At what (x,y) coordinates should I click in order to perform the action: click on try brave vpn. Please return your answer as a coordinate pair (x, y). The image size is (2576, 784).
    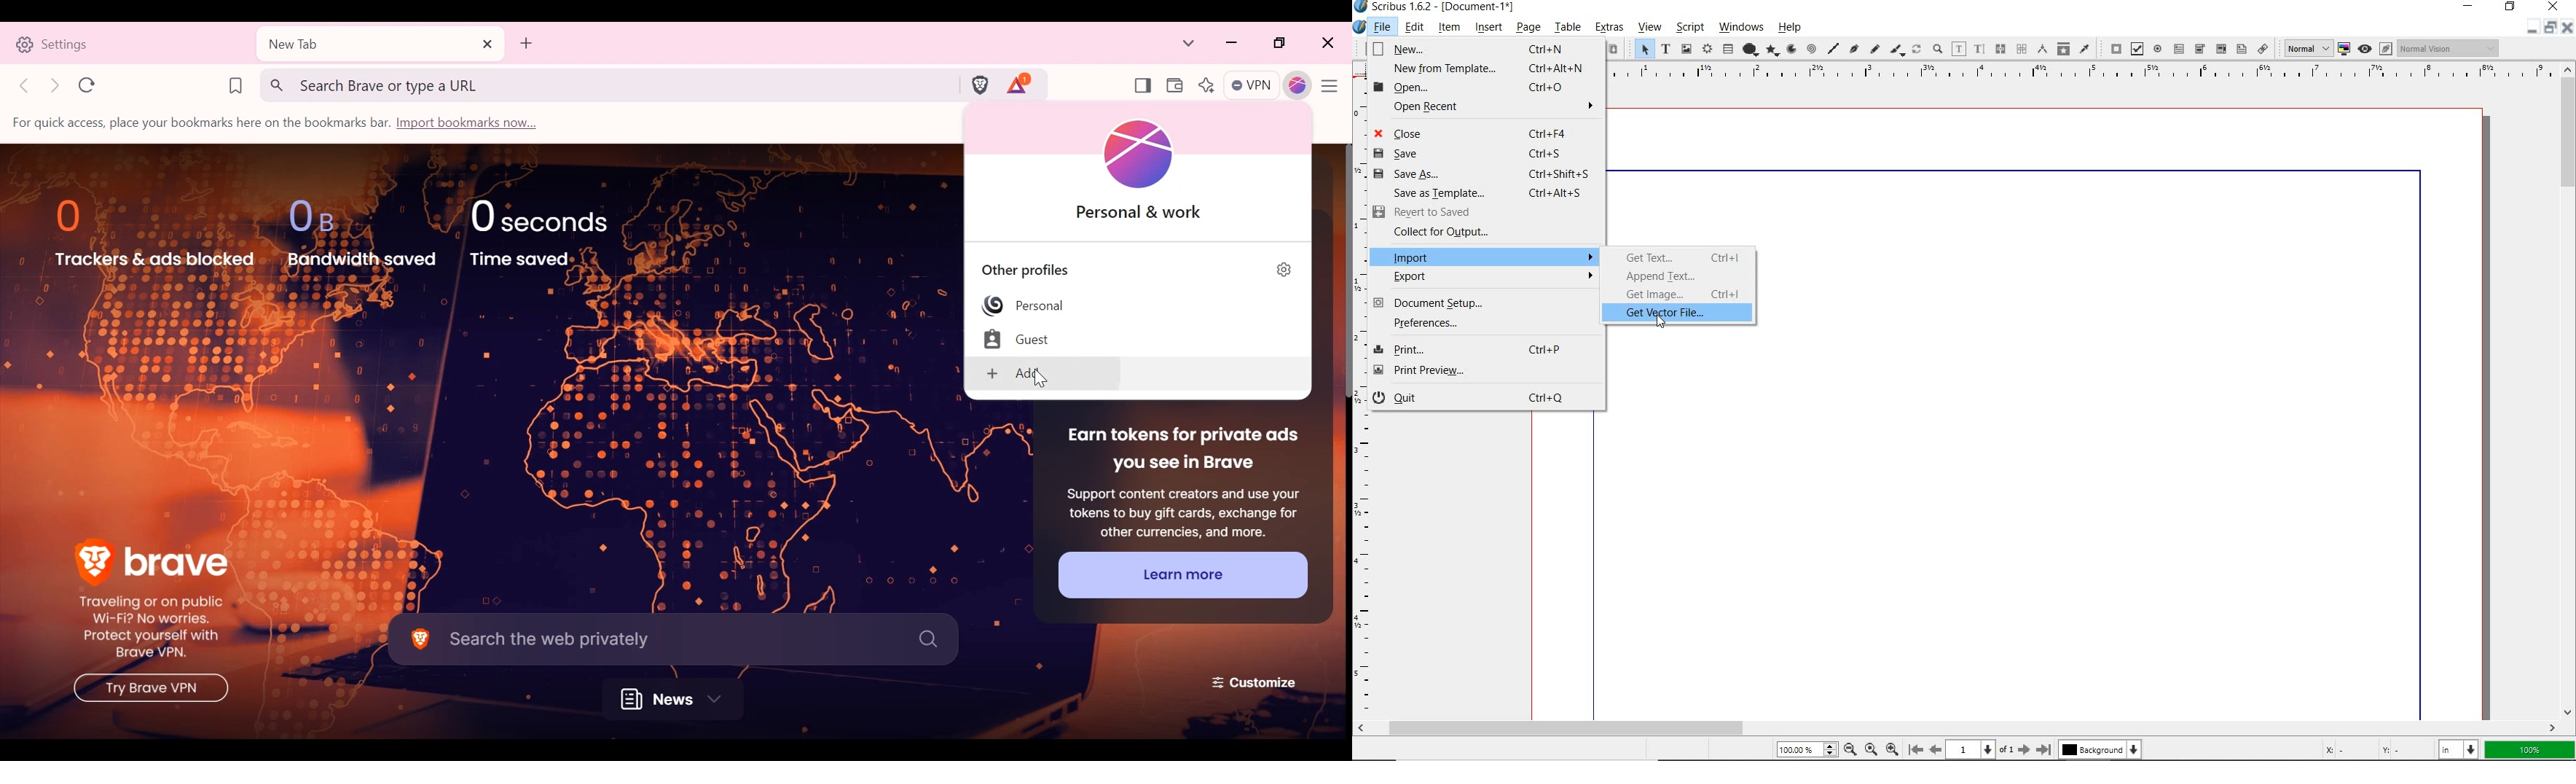
    Looking at the image, I should click on (147, 691).